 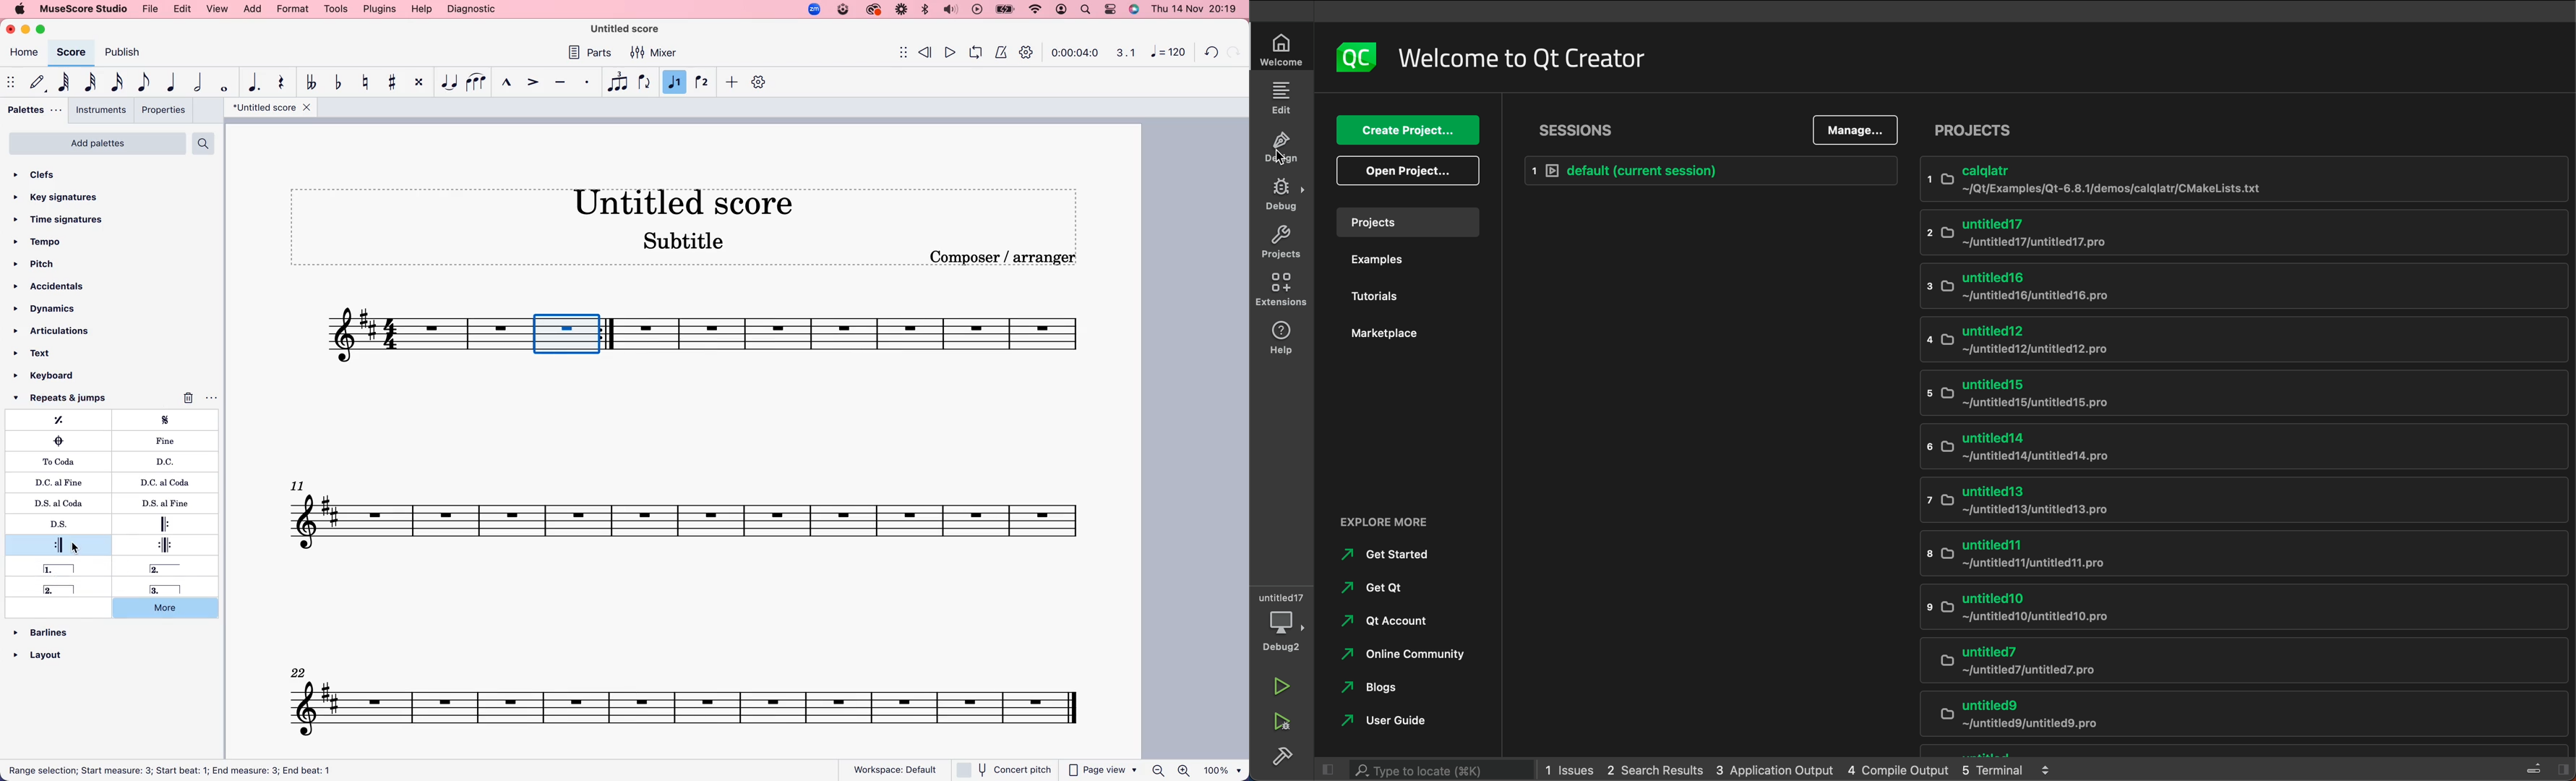 What do you see at coordinates (1378, 722) in the screenshot?
I see `user guide` at bounding box center [1378, 722].